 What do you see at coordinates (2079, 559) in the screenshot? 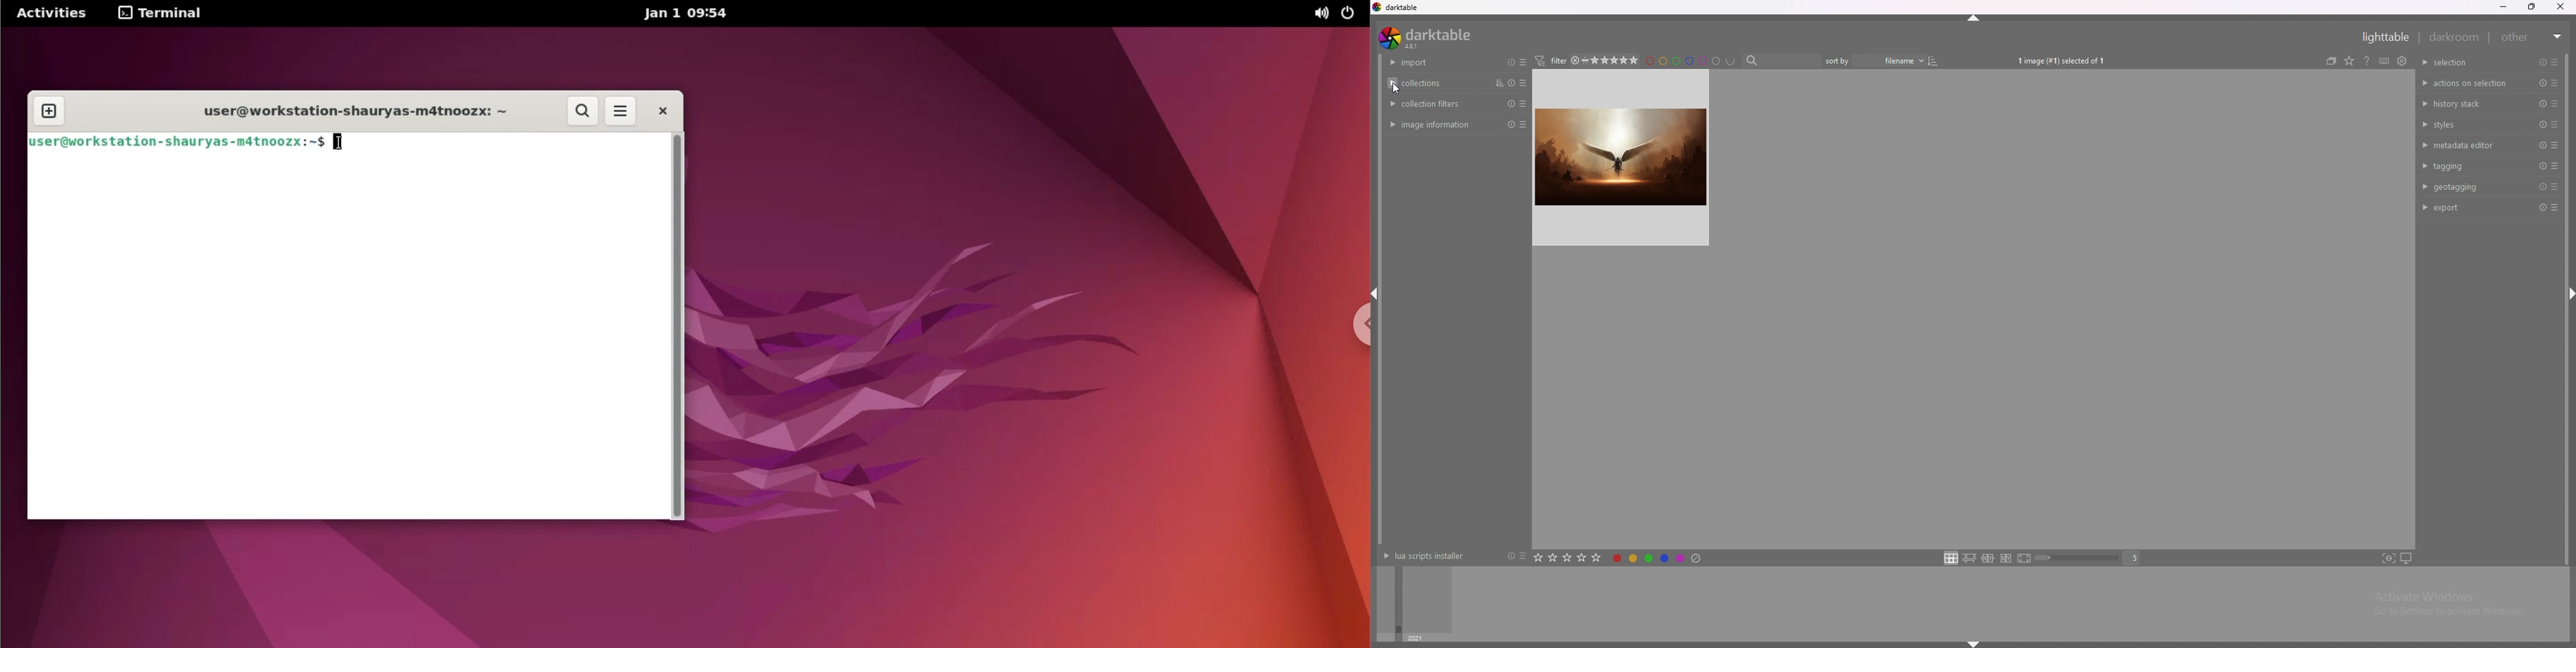
I see `zoom bar` at bounding box center [2079, 559].